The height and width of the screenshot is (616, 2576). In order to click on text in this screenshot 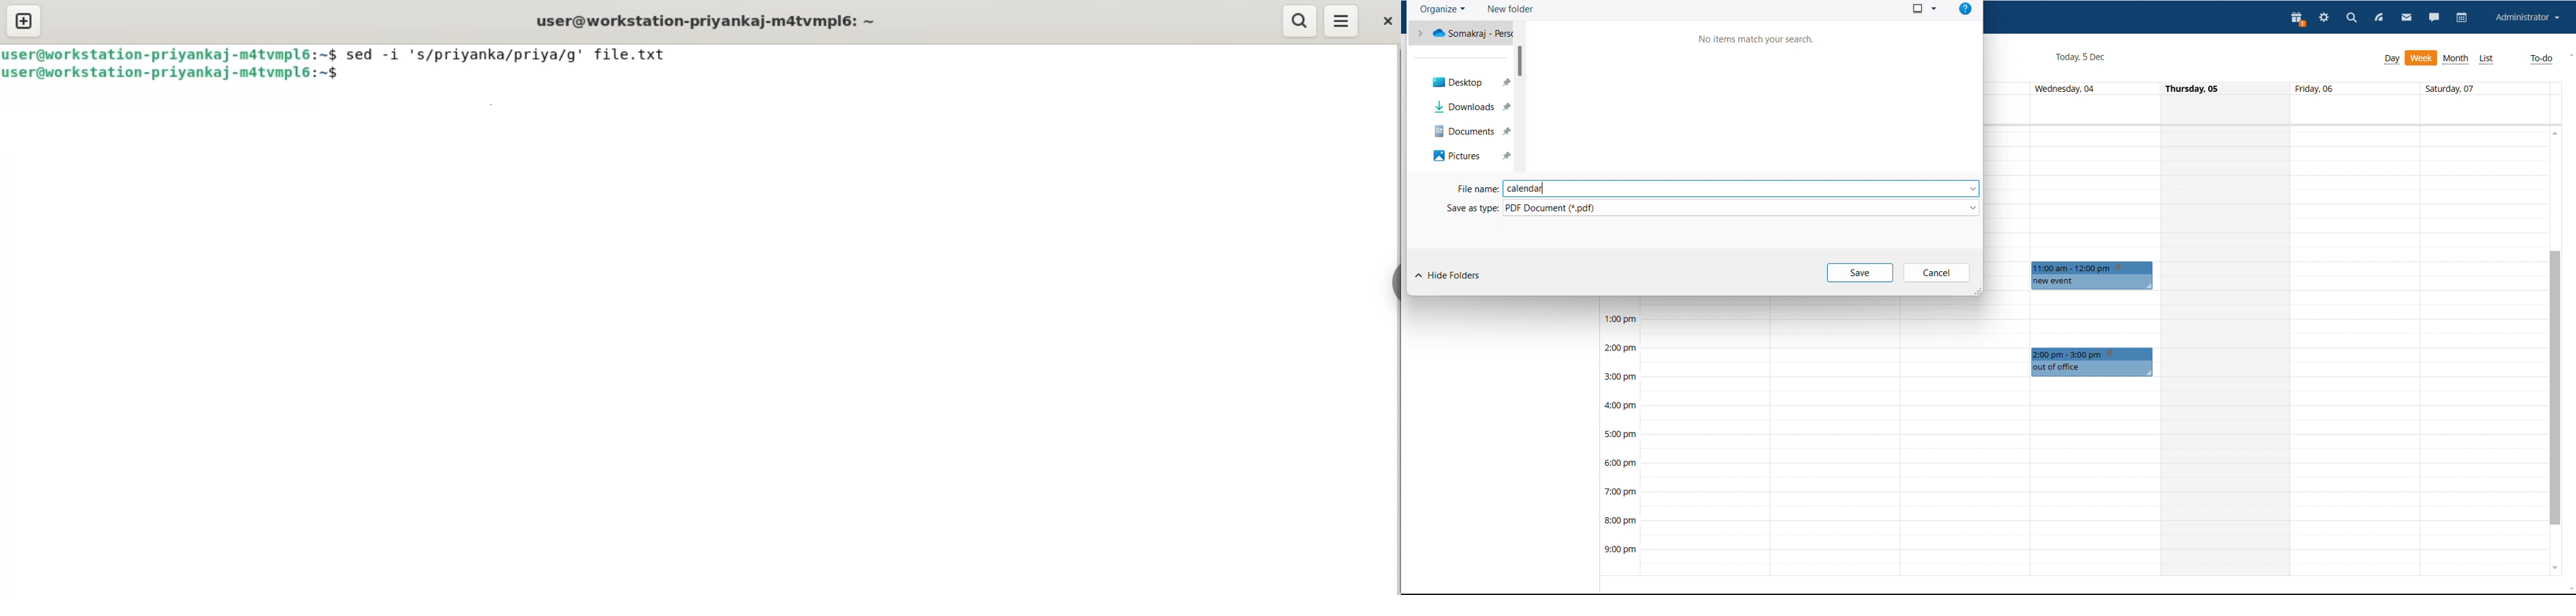, I will do `click(1757, 40)`.